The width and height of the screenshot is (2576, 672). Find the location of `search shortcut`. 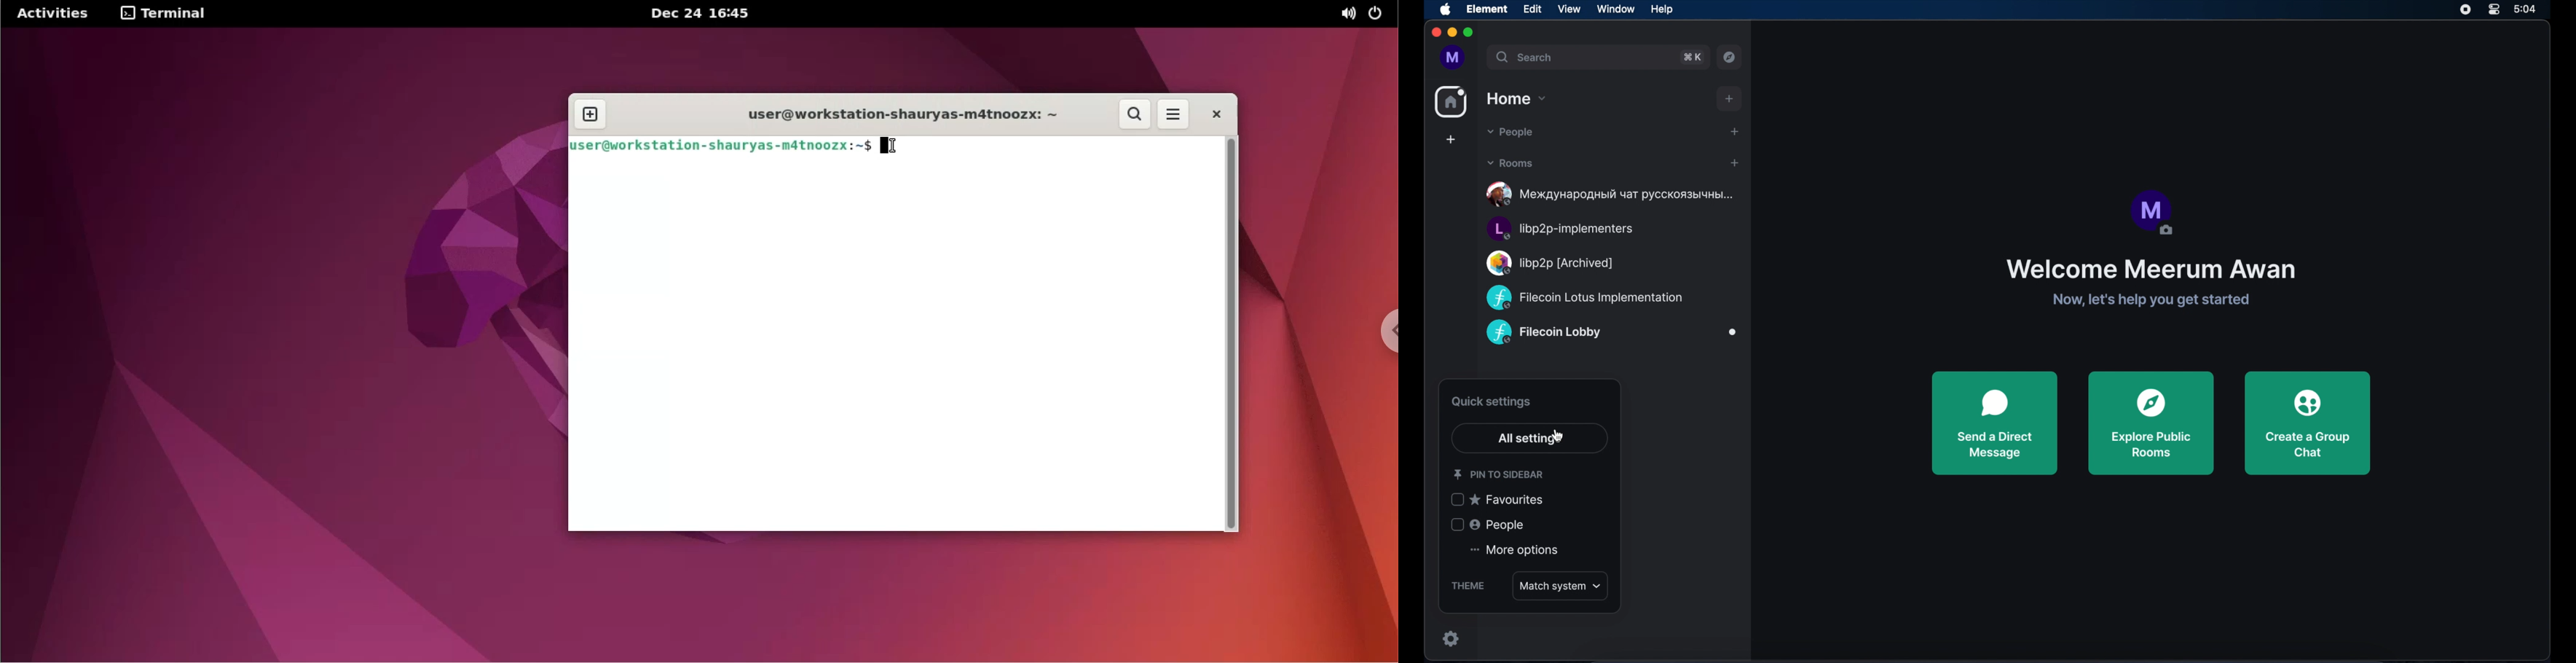

search shortcut is located at coordinates (1692, 58).